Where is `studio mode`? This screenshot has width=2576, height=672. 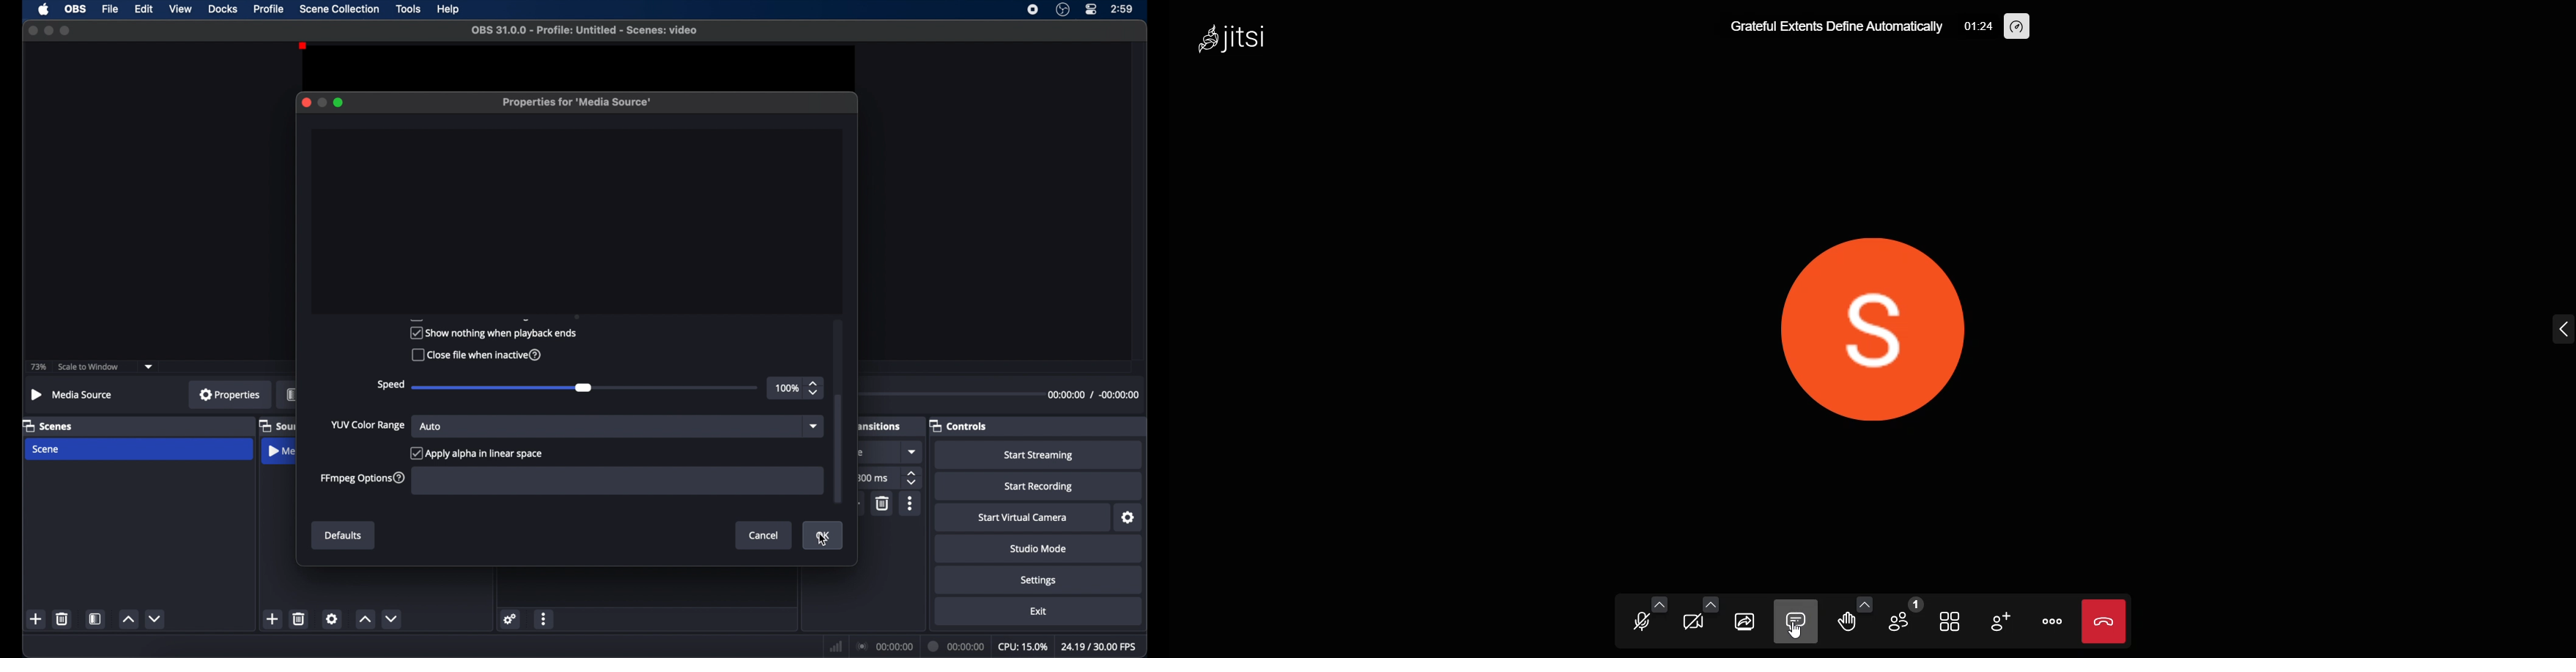
studio mode is located at coordinates (1037, 550).